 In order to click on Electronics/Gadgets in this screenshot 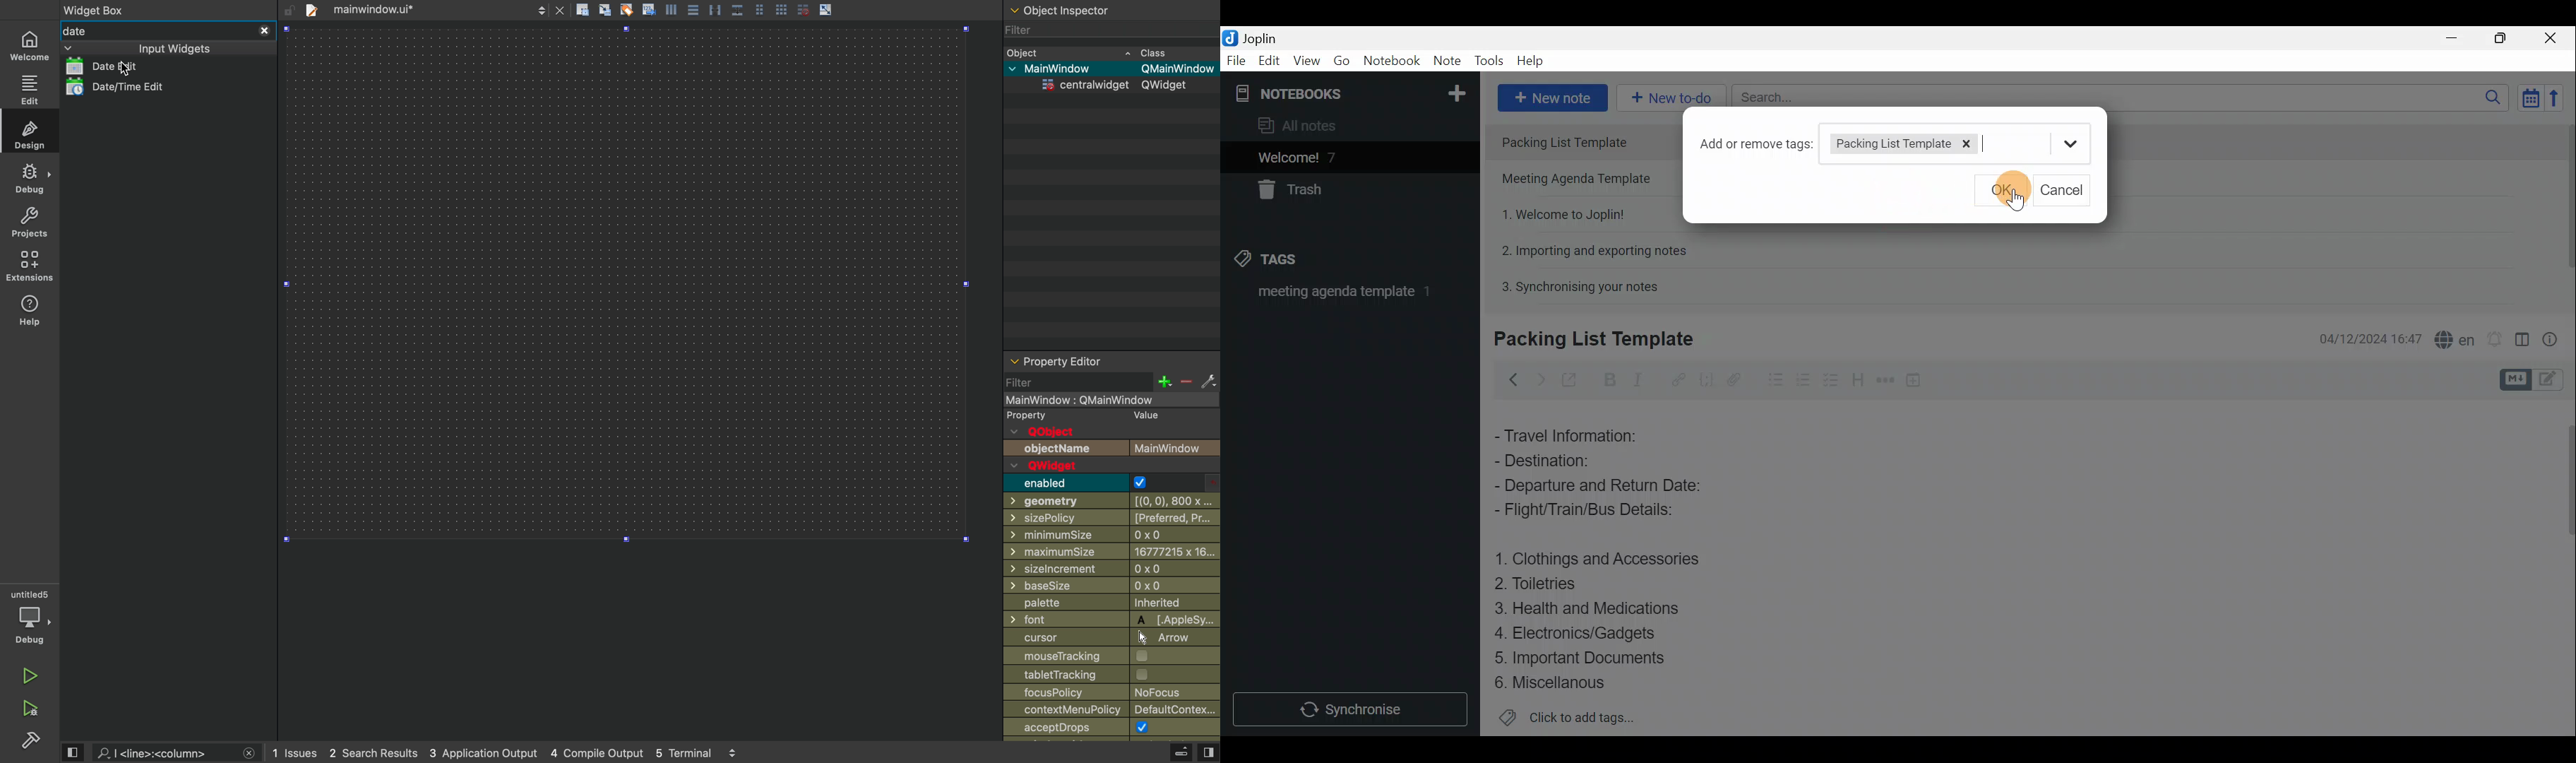, I will do `click(1581, 632)`.